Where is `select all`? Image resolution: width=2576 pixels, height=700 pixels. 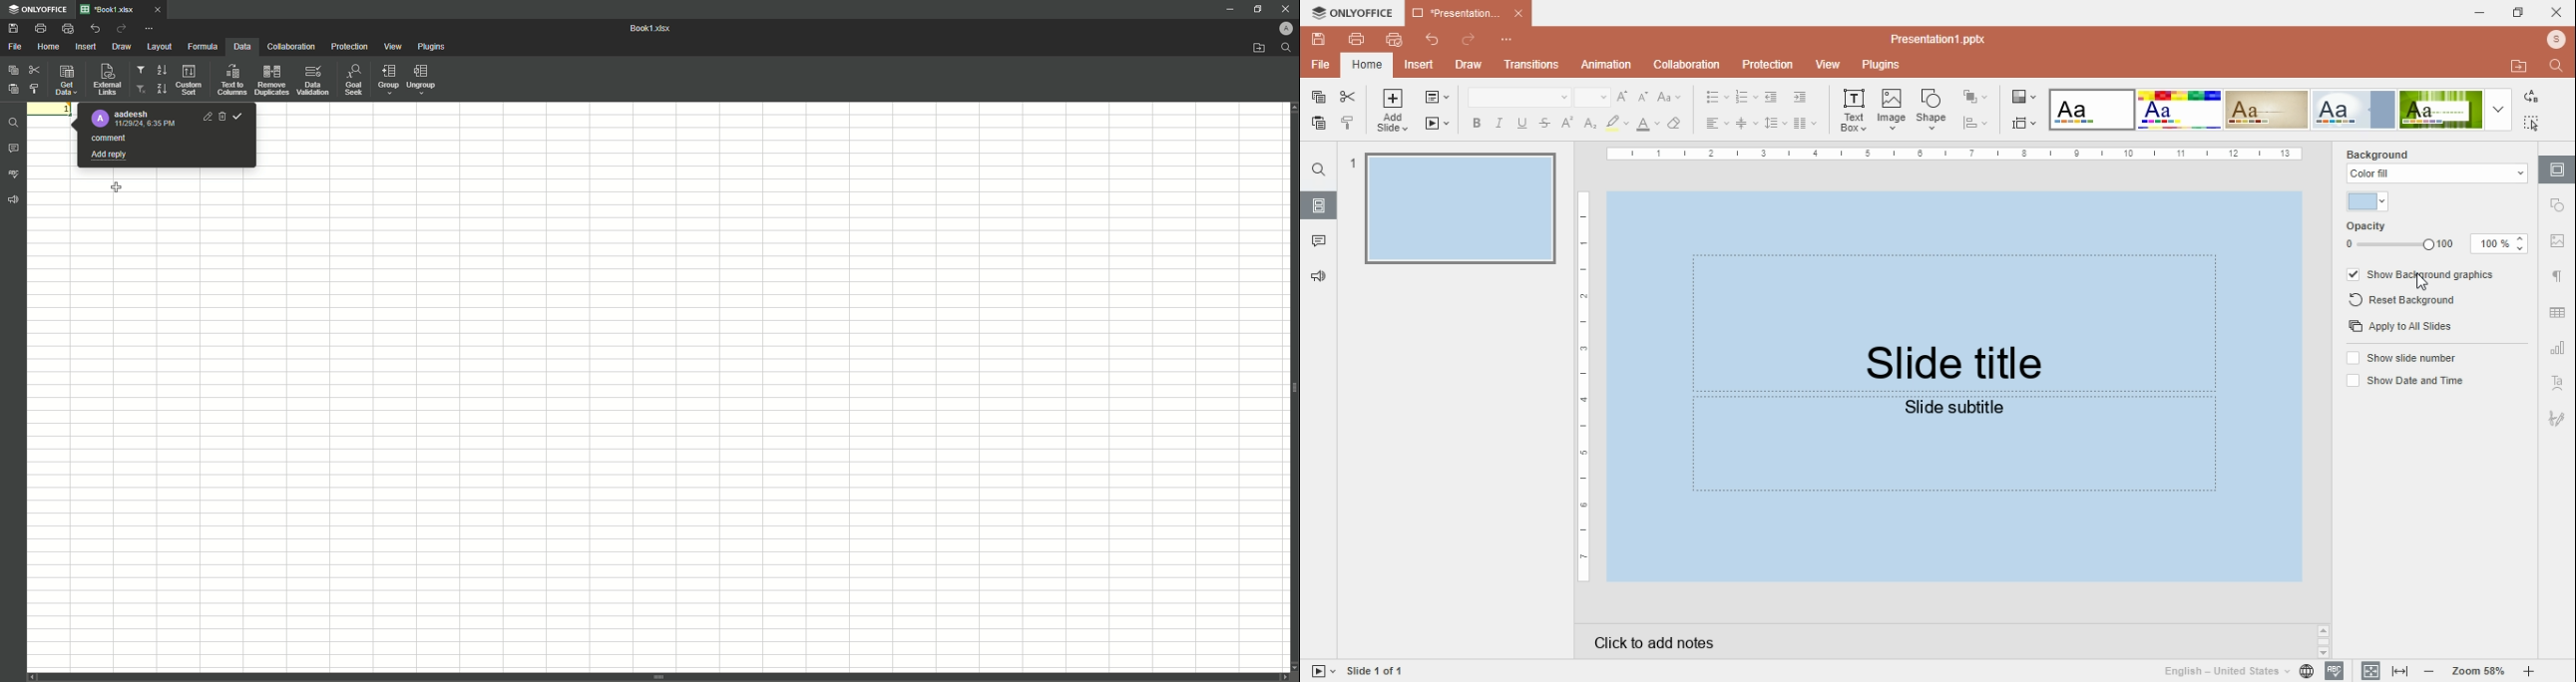 select all is located at coordinates (2532, 124).